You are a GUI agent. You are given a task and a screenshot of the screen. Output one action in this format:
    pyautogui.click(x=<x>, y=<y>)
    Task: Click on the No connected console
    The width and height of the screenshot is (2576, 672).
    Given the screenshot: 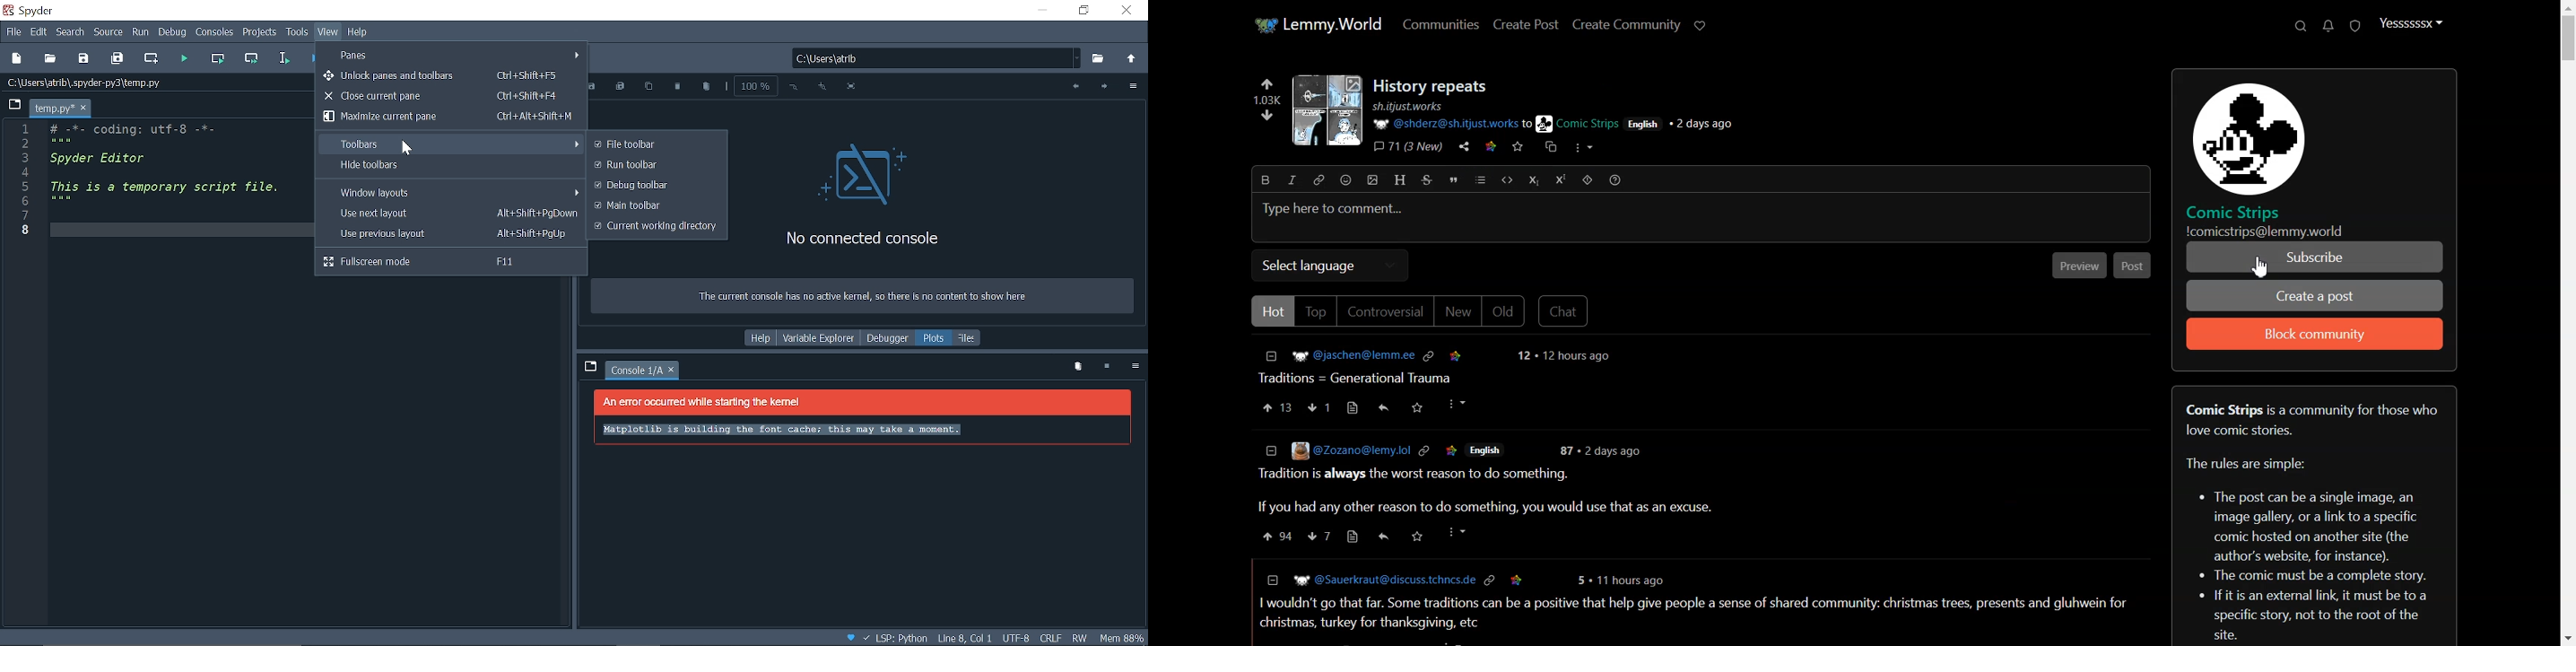 What is the action you would take?
    pyautogui.click(x=868, y=194)
    